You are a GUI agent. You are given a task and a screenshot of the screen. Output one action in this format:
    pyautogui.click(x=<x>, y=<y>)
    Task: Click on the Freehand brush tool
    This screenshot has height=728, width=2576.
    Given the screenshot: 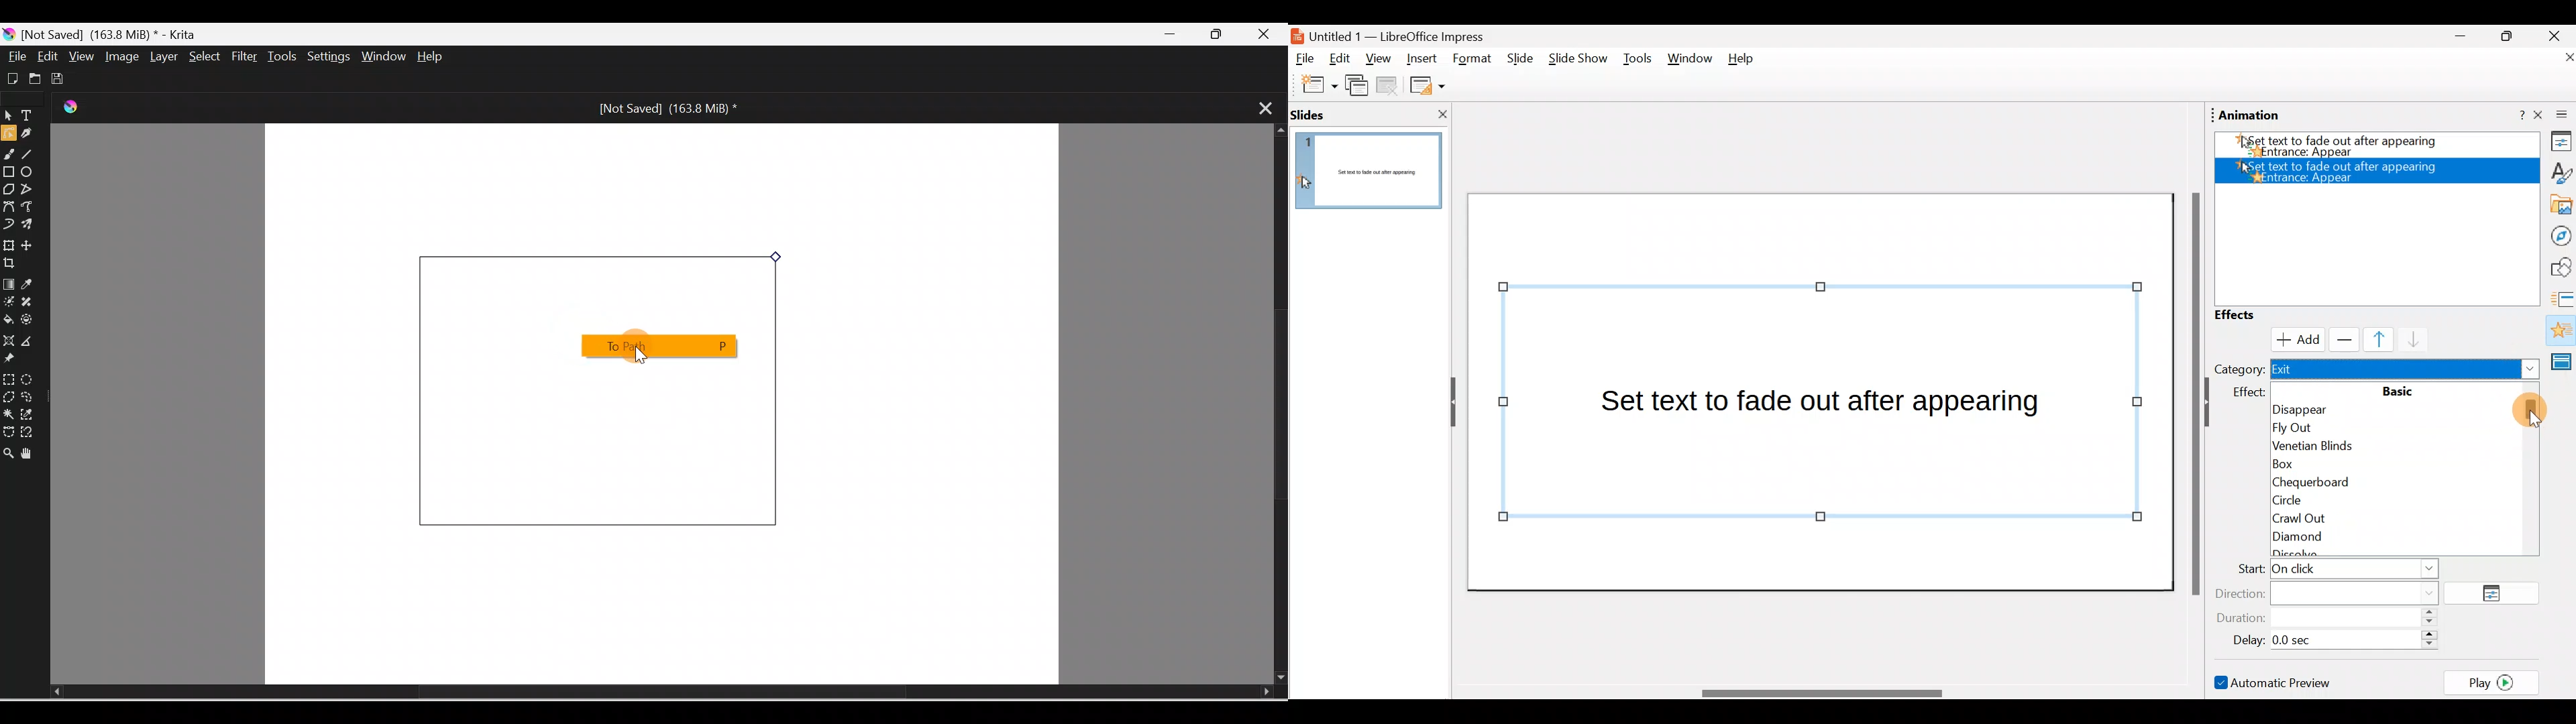 What is the action you would take?
    pyautogui.click(x=11, y=156)
    